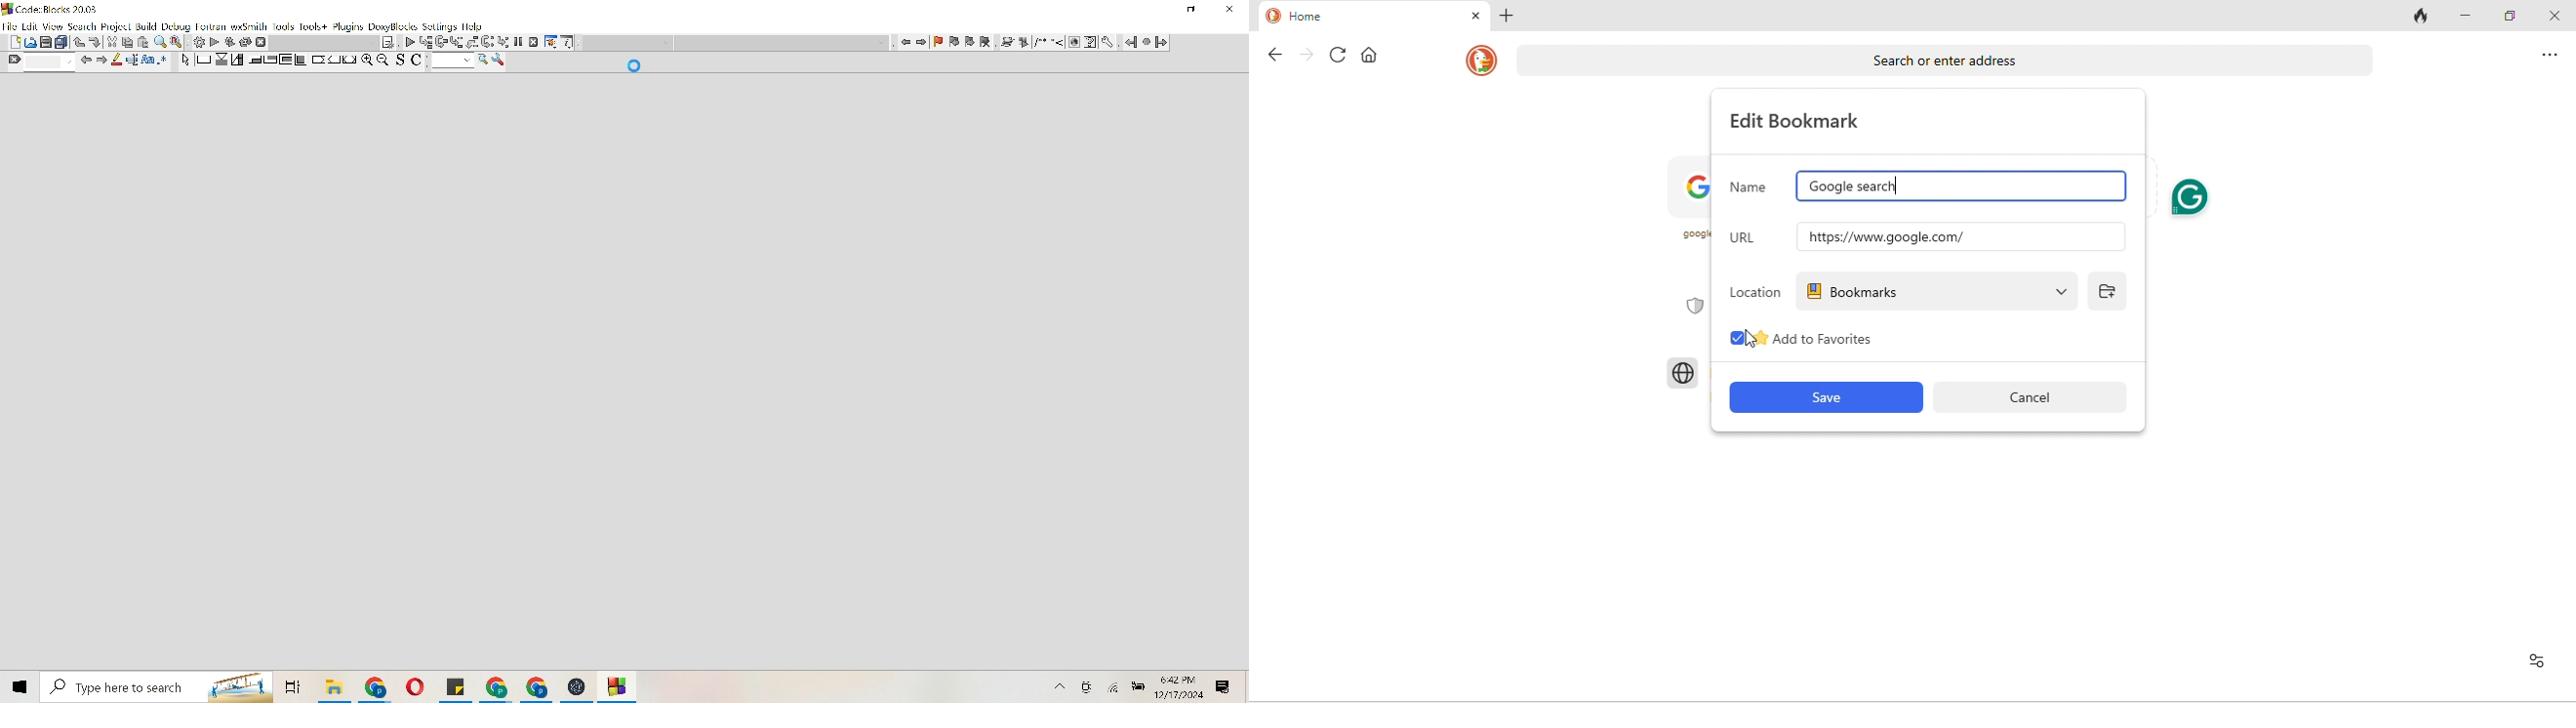 Image resolution: width=2576 pixels, height=728 pixels. What do you see at coordinates (1115, 686) in the screenshot?
I see `Wifi` at bounding box center [1115, 686].